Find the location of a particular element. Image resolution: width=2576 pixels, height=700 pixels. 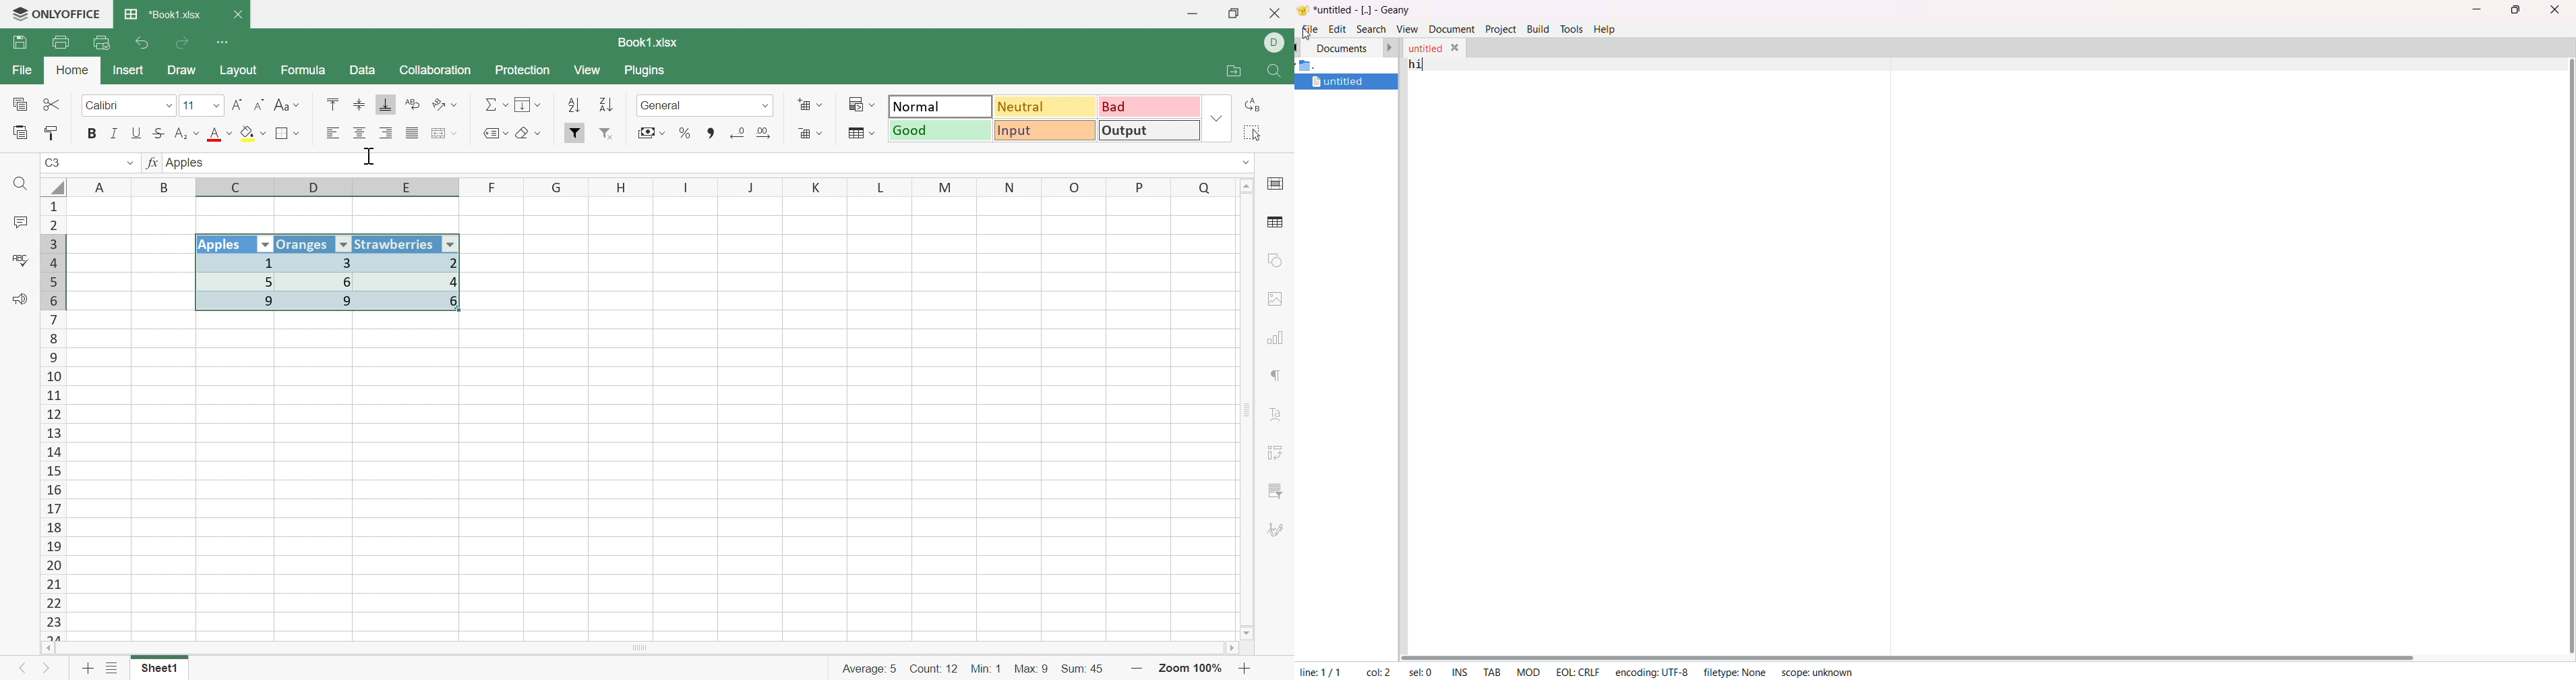

Drop Down is located at coordinates (214, 107).